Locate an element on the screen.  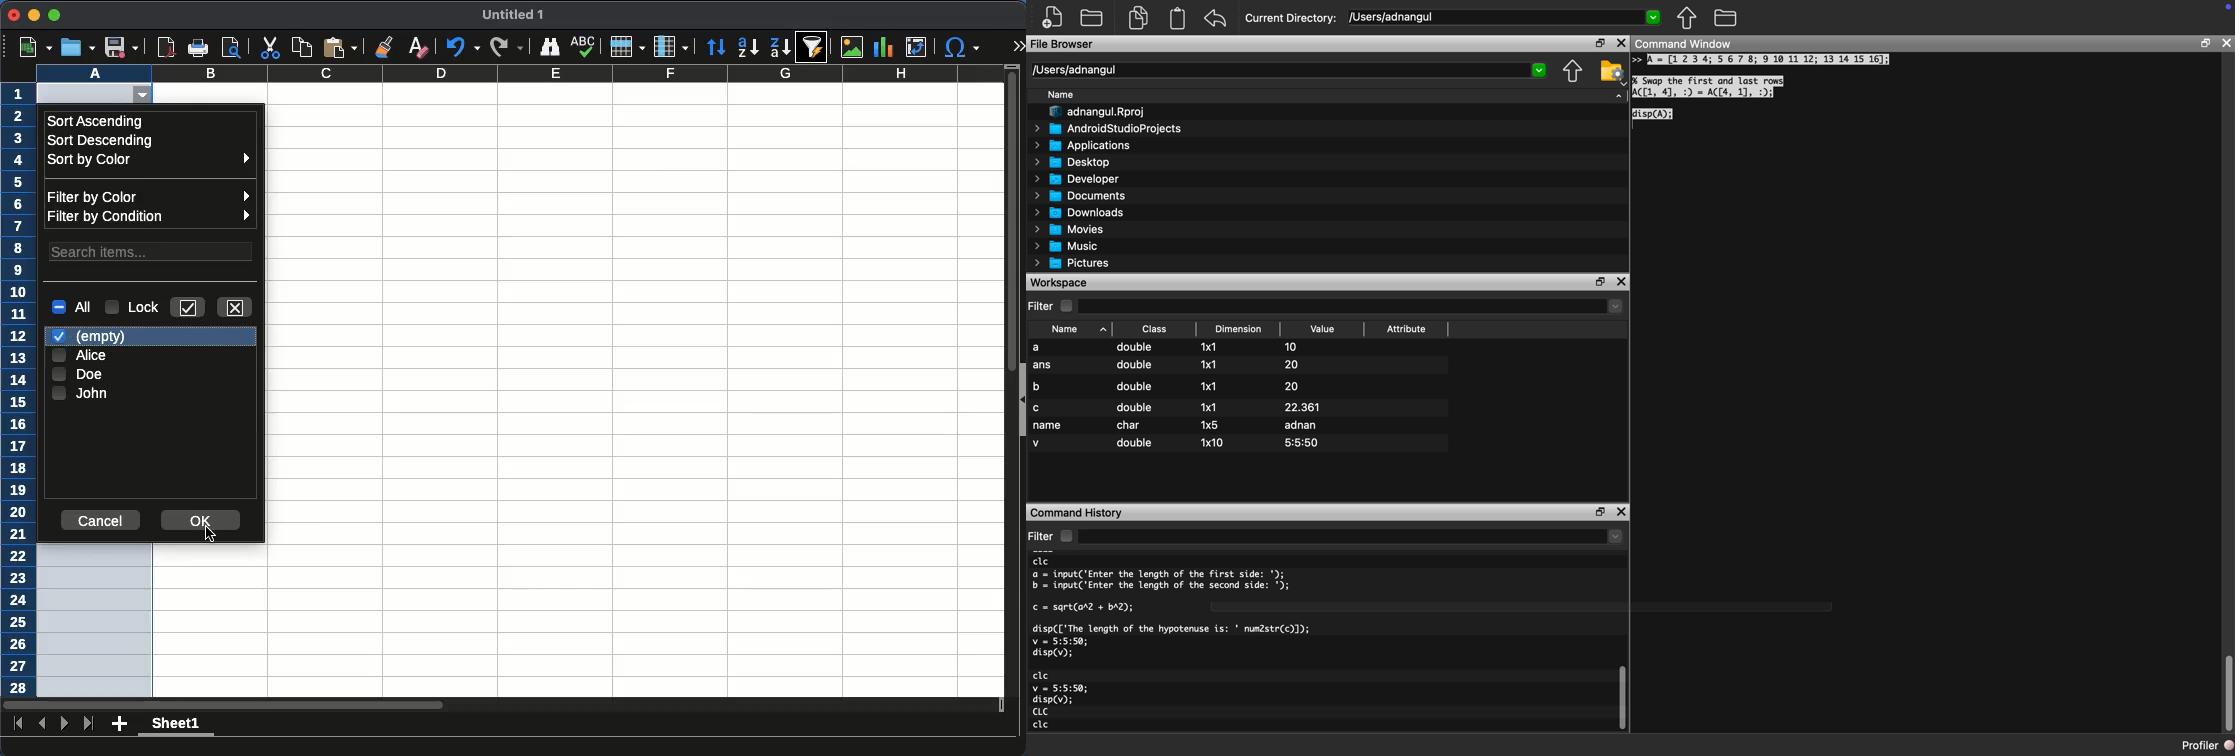
print preview is located at coordinates (231, 47).